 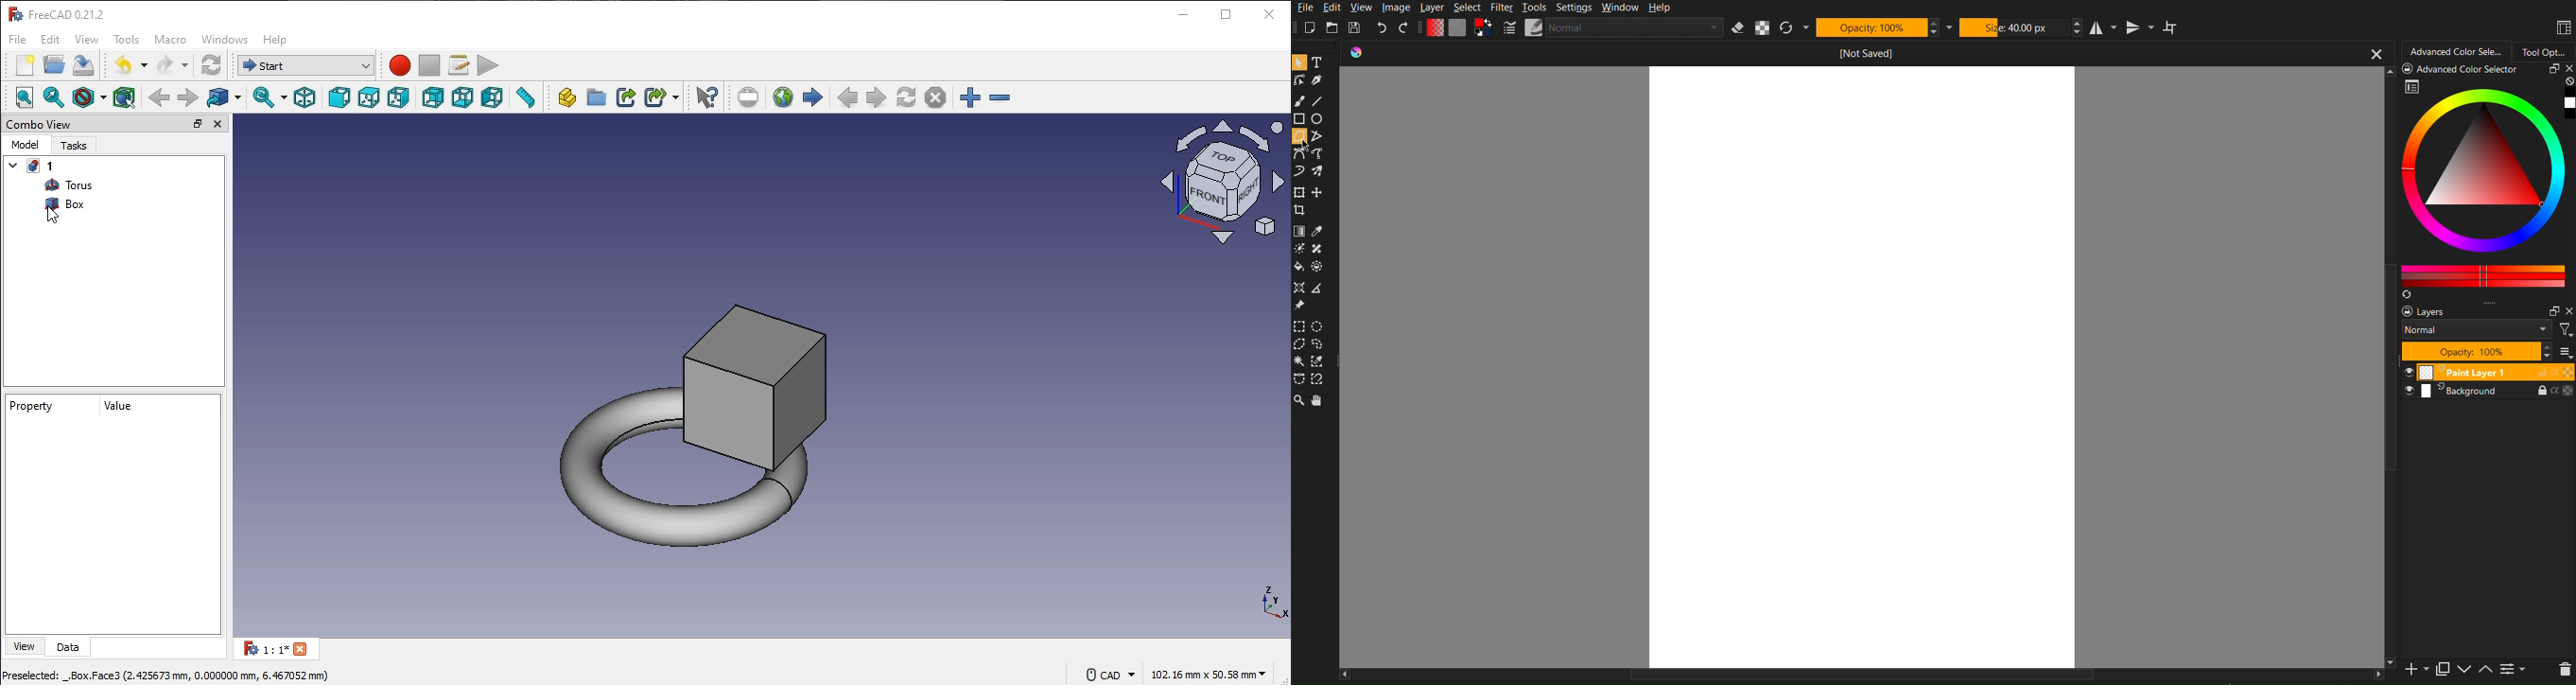 What do you see at coordinates (68, 648) in the screenshot?
I see `data` at bounding box center [68, 648].